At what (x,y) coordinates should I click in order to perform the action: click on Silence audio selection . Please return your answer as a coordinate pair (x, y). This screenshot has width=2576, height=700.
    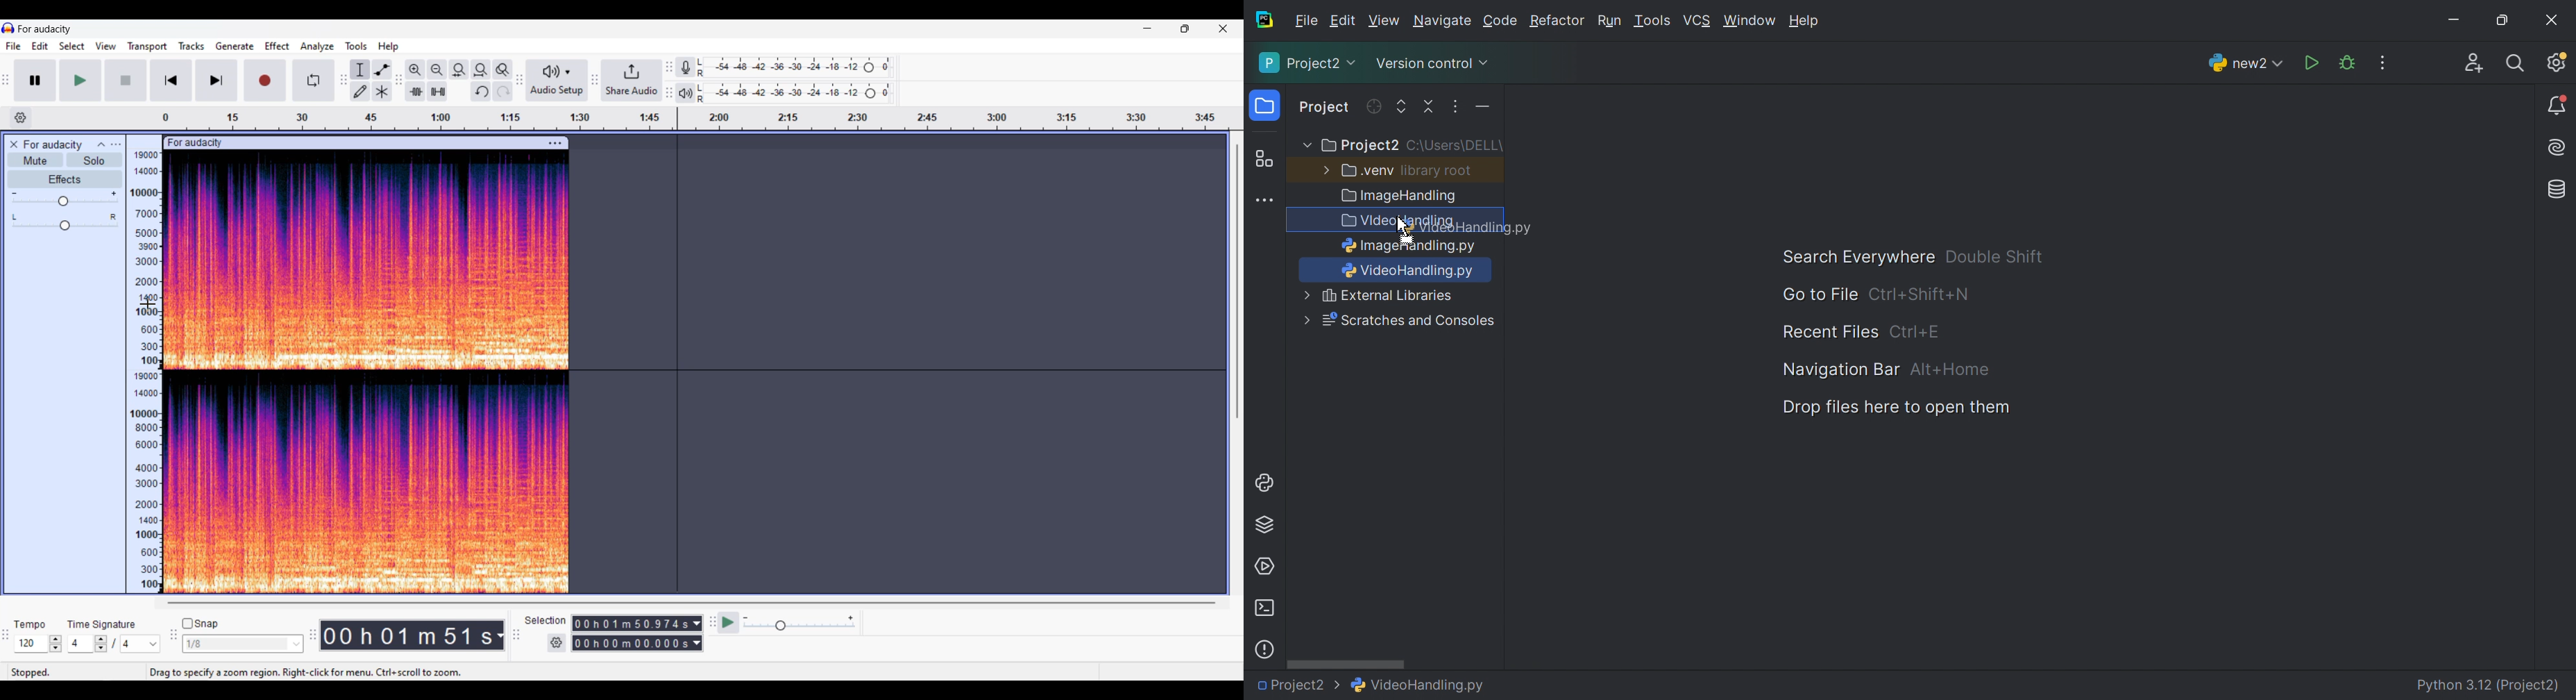
    Looking at the image, I should click on (437, 91).